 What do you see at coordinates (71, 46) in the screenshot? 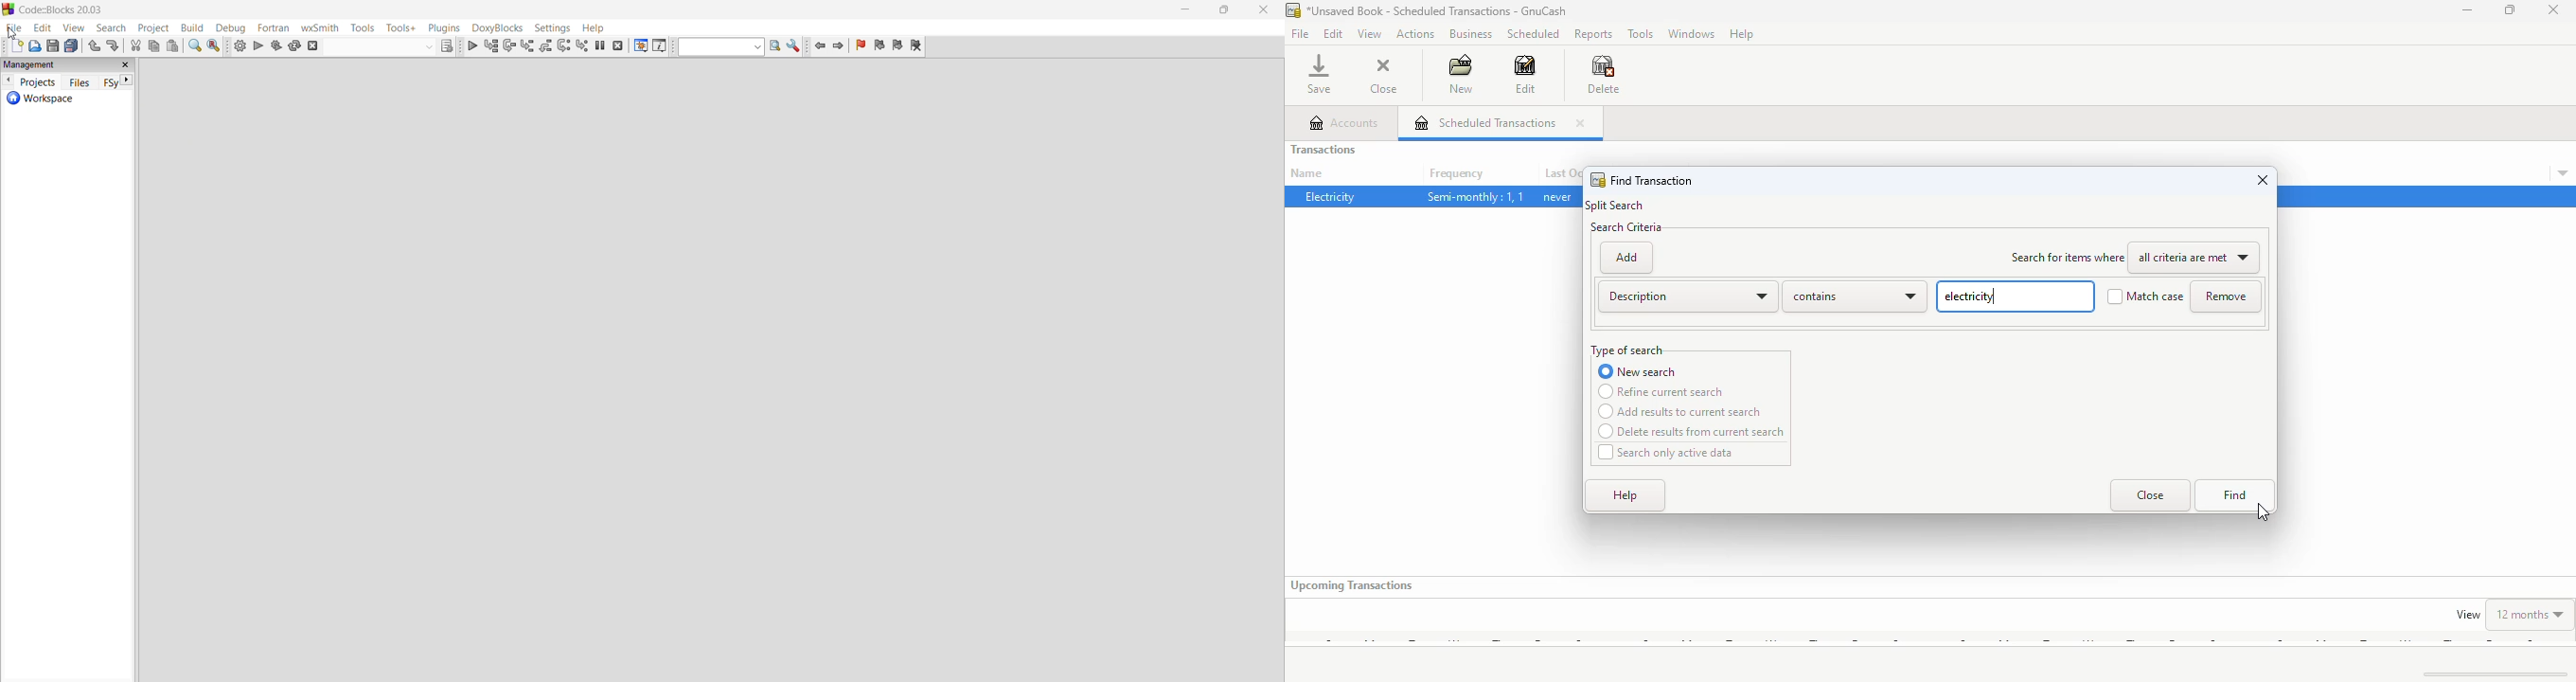
I see `save everything` at bounding box center [71, 46].